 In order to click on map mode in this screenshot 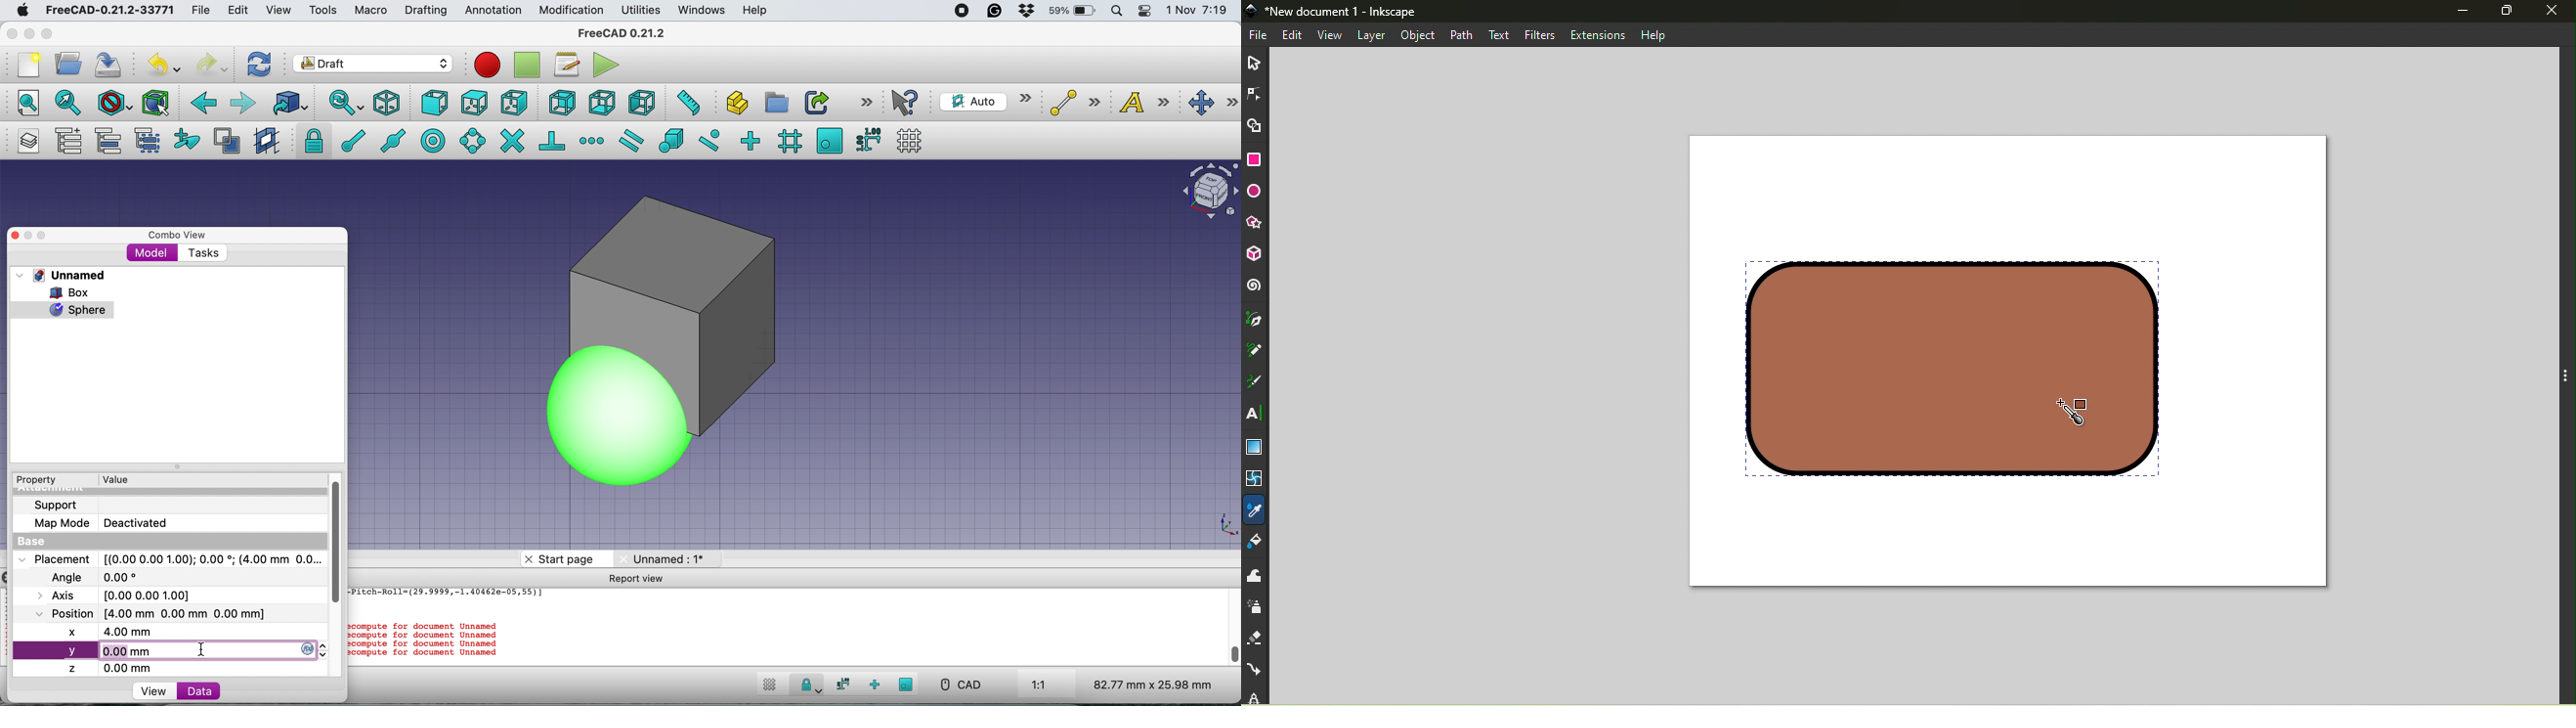, I will do `click(107, 523)`.